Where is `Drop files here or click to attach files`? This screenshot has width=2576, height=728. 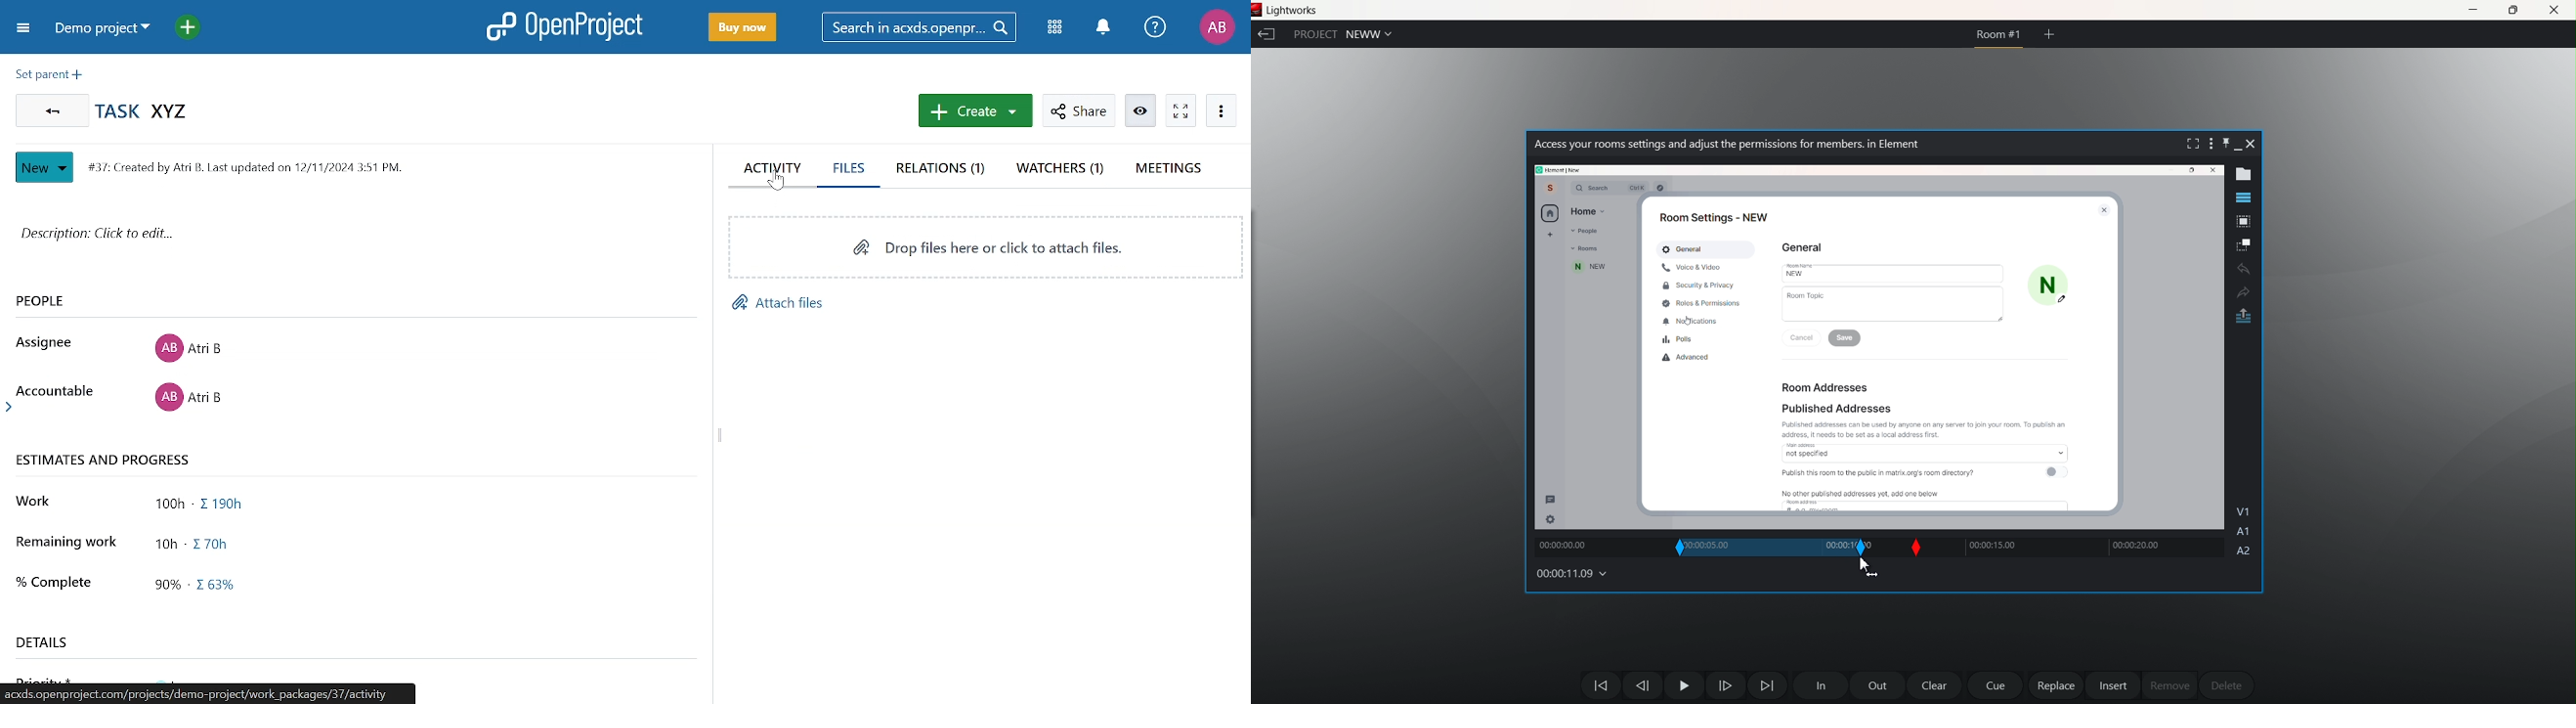 Drop files here or click to attach files is located at coordinates (981, 247).